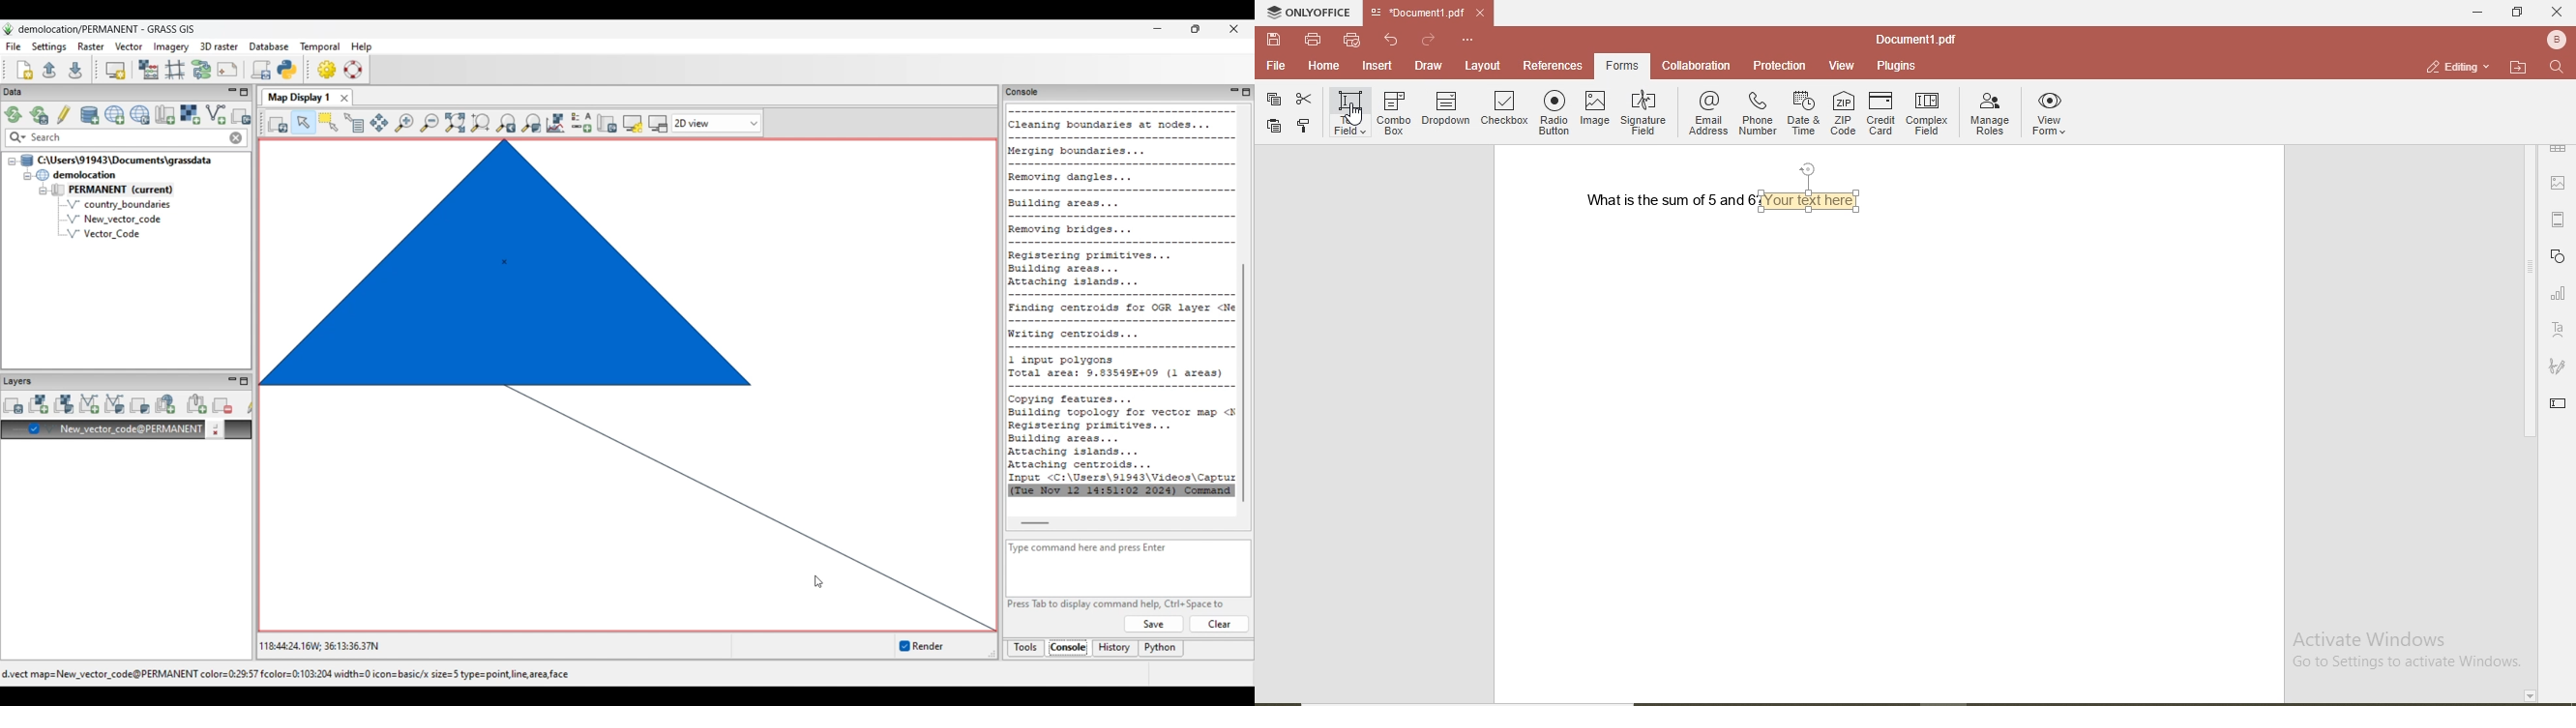  Describe the element at coordinates (1842, 111) in the screenshot. I see `ZIP code` at that location.